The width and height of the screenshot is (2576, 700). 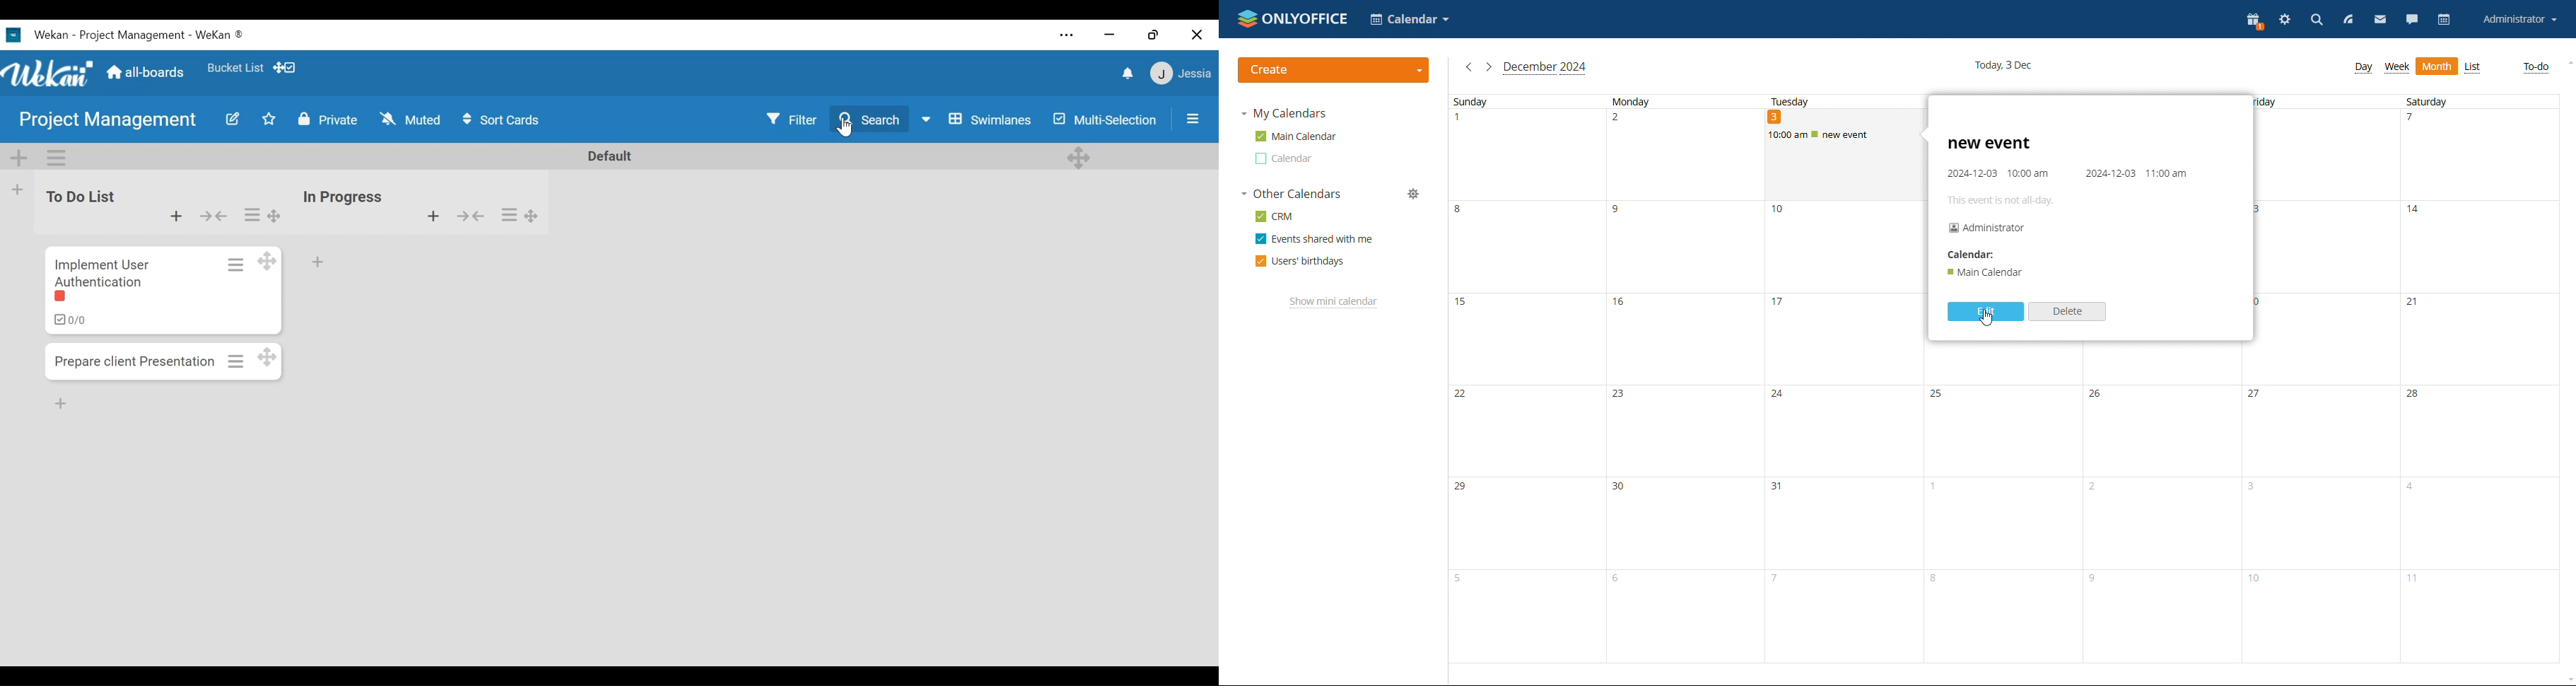 What do you see at coordinates (59, 158) in the screenshot?
I see `Swimlane actions` at bounding box center [59, 158].